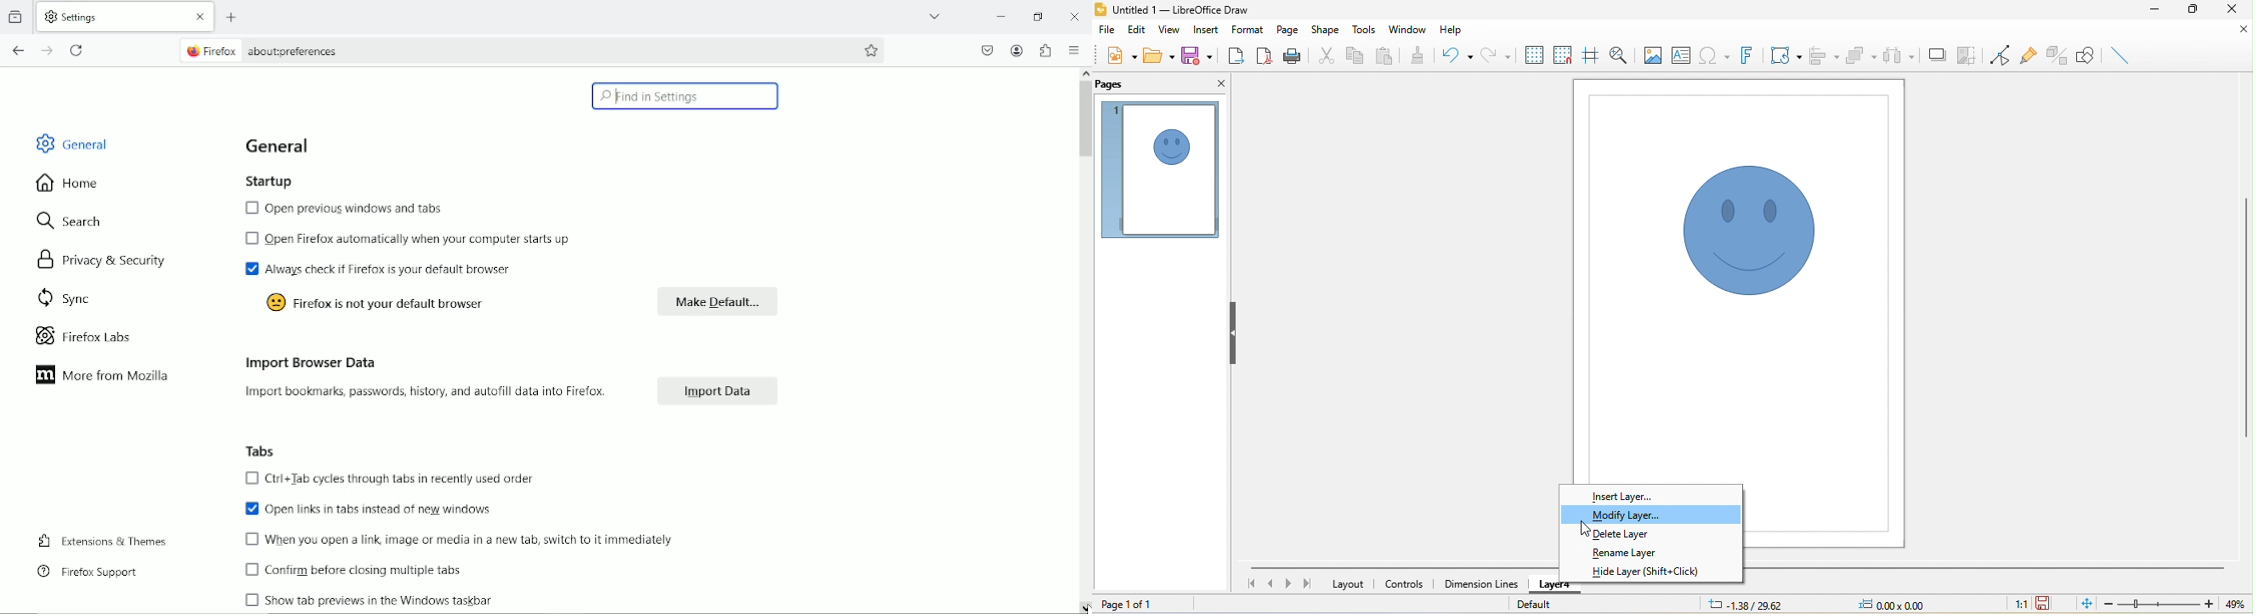  I want to click on toggle extrusion, so click(2057, 55).